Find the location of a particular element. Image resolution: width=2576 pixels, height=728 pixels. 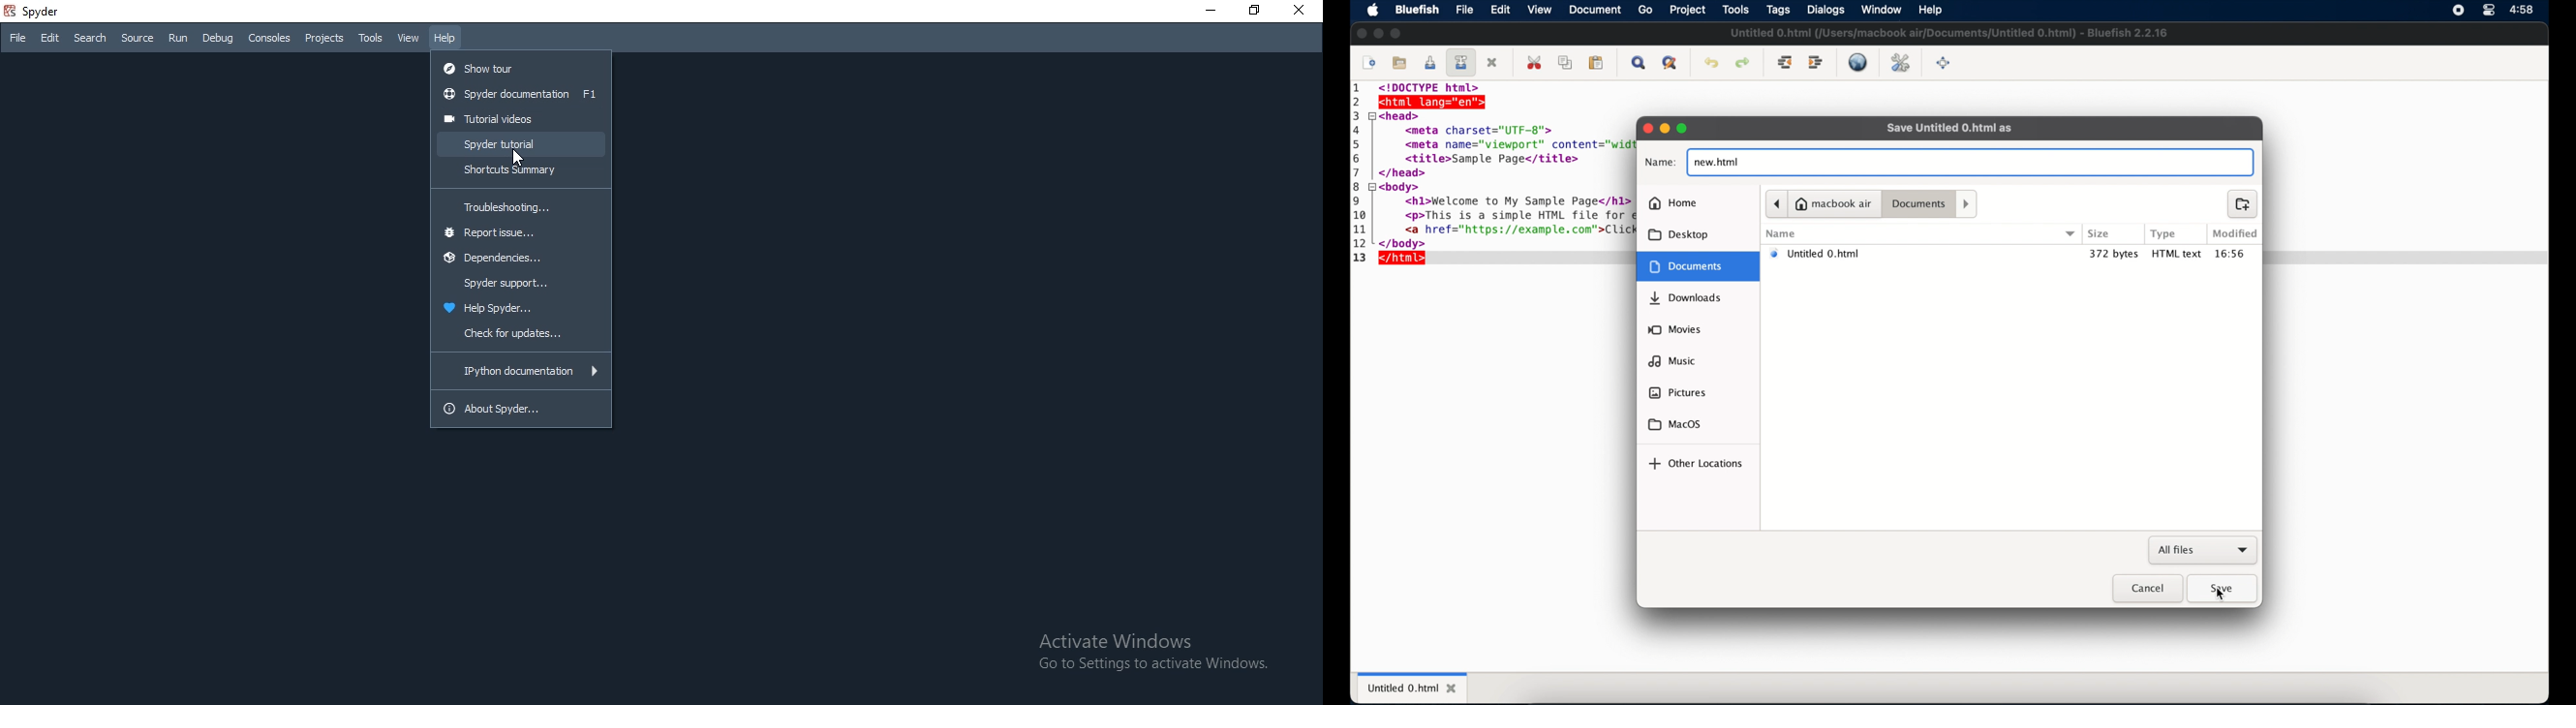

10 is located at coordinates (1360, 215).